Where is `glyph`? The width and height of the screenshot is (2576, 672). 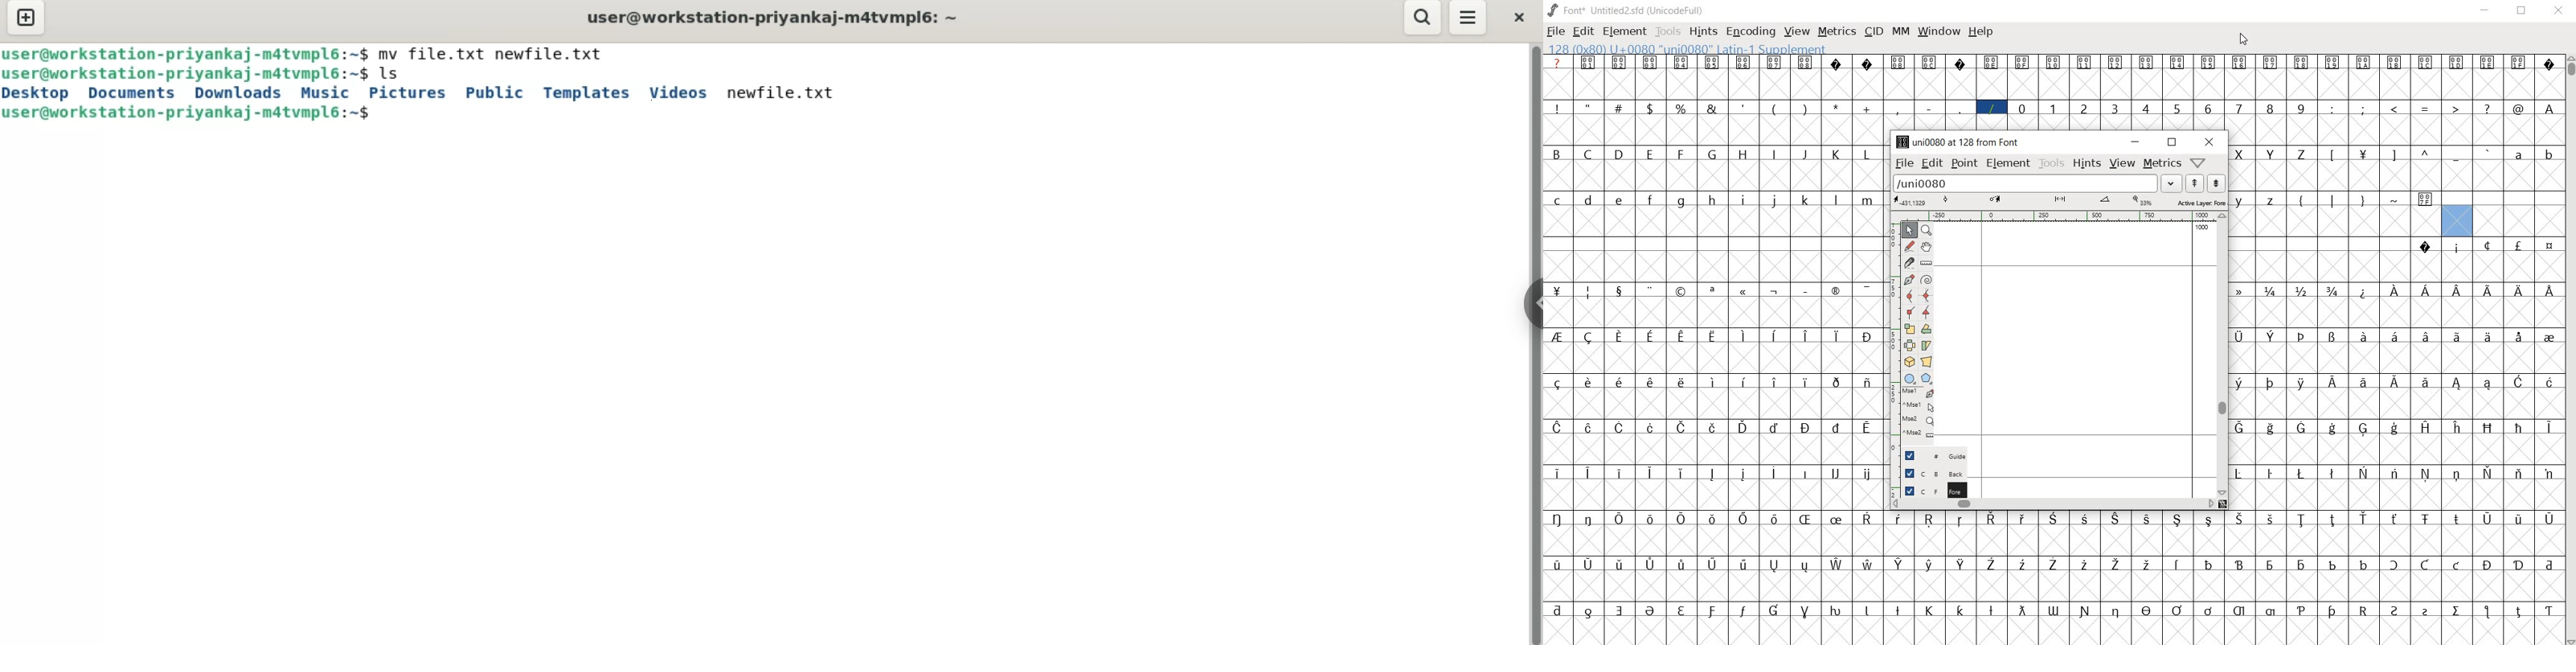 glyph is located at coordinates (2395, 519).